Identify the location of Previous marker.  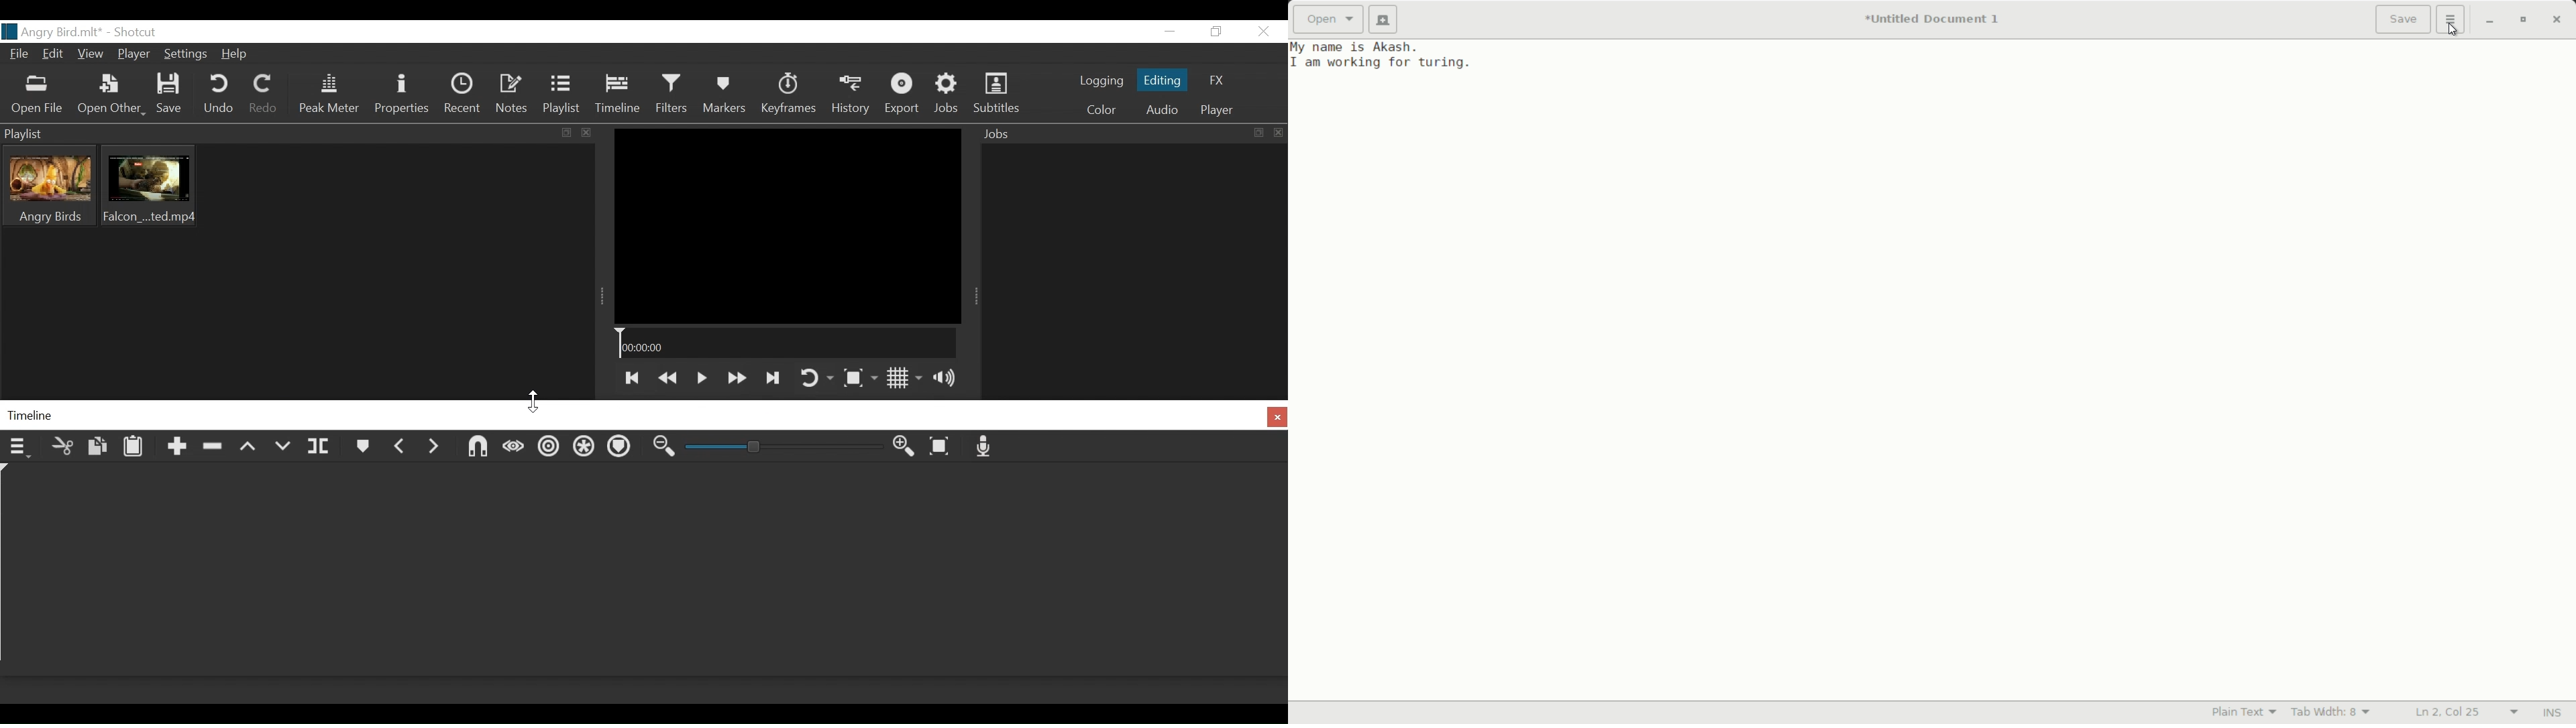
(401, 449).